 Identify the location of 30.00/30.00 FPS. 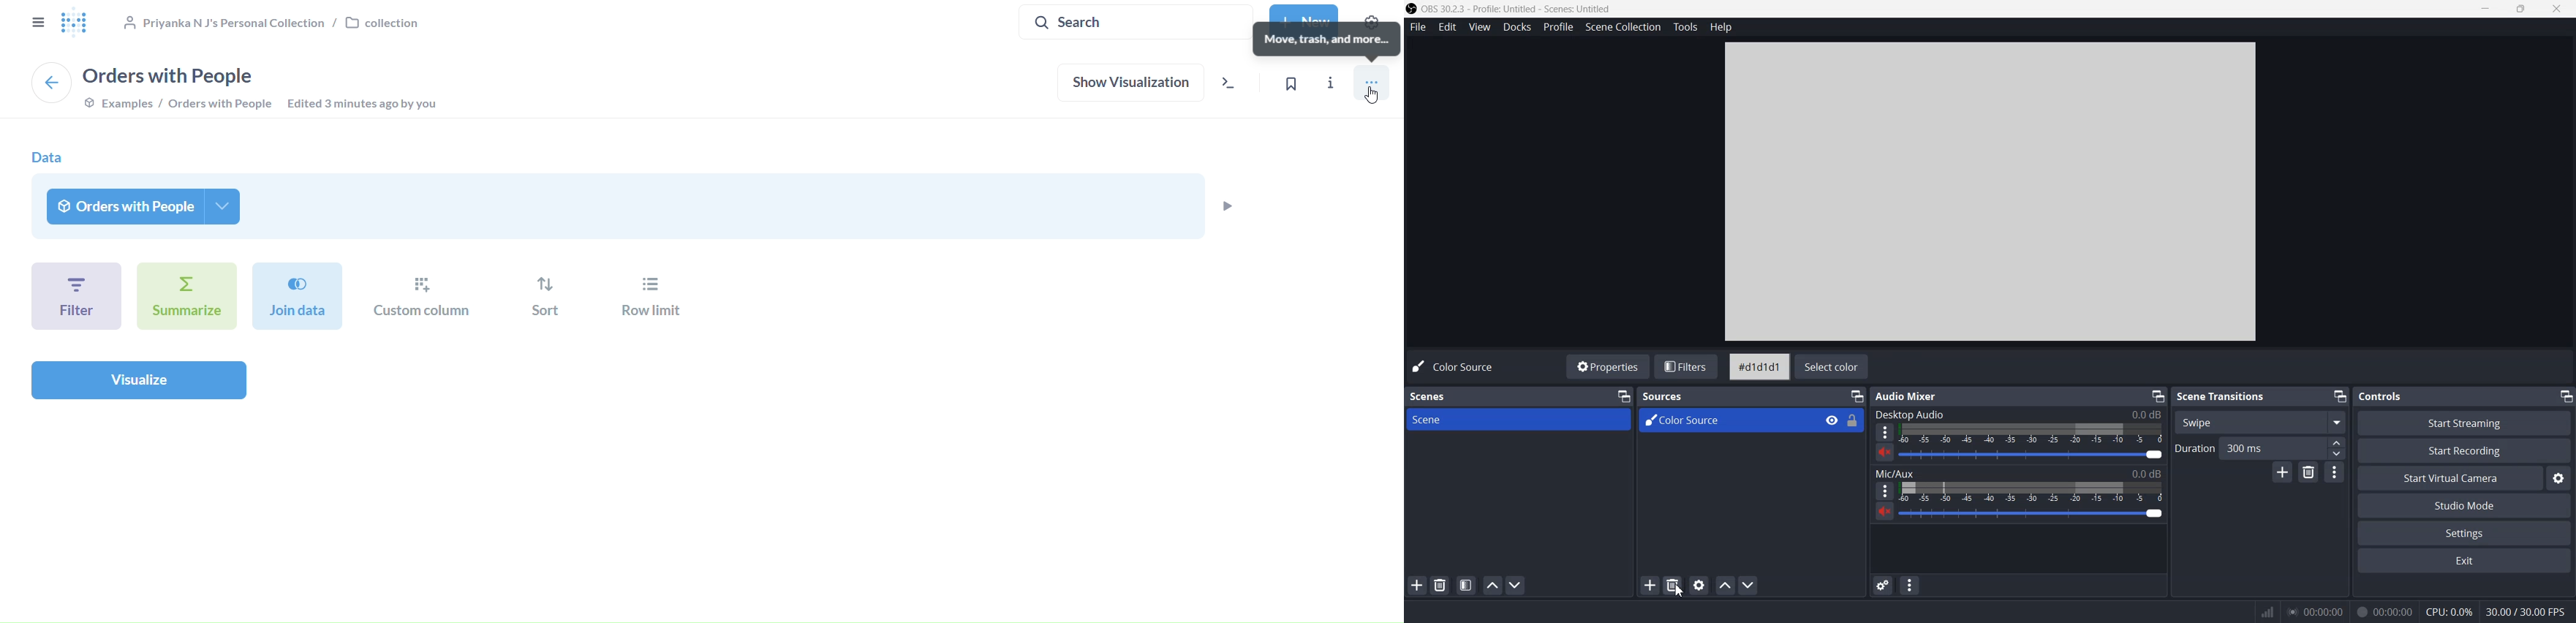
(2528, 611).